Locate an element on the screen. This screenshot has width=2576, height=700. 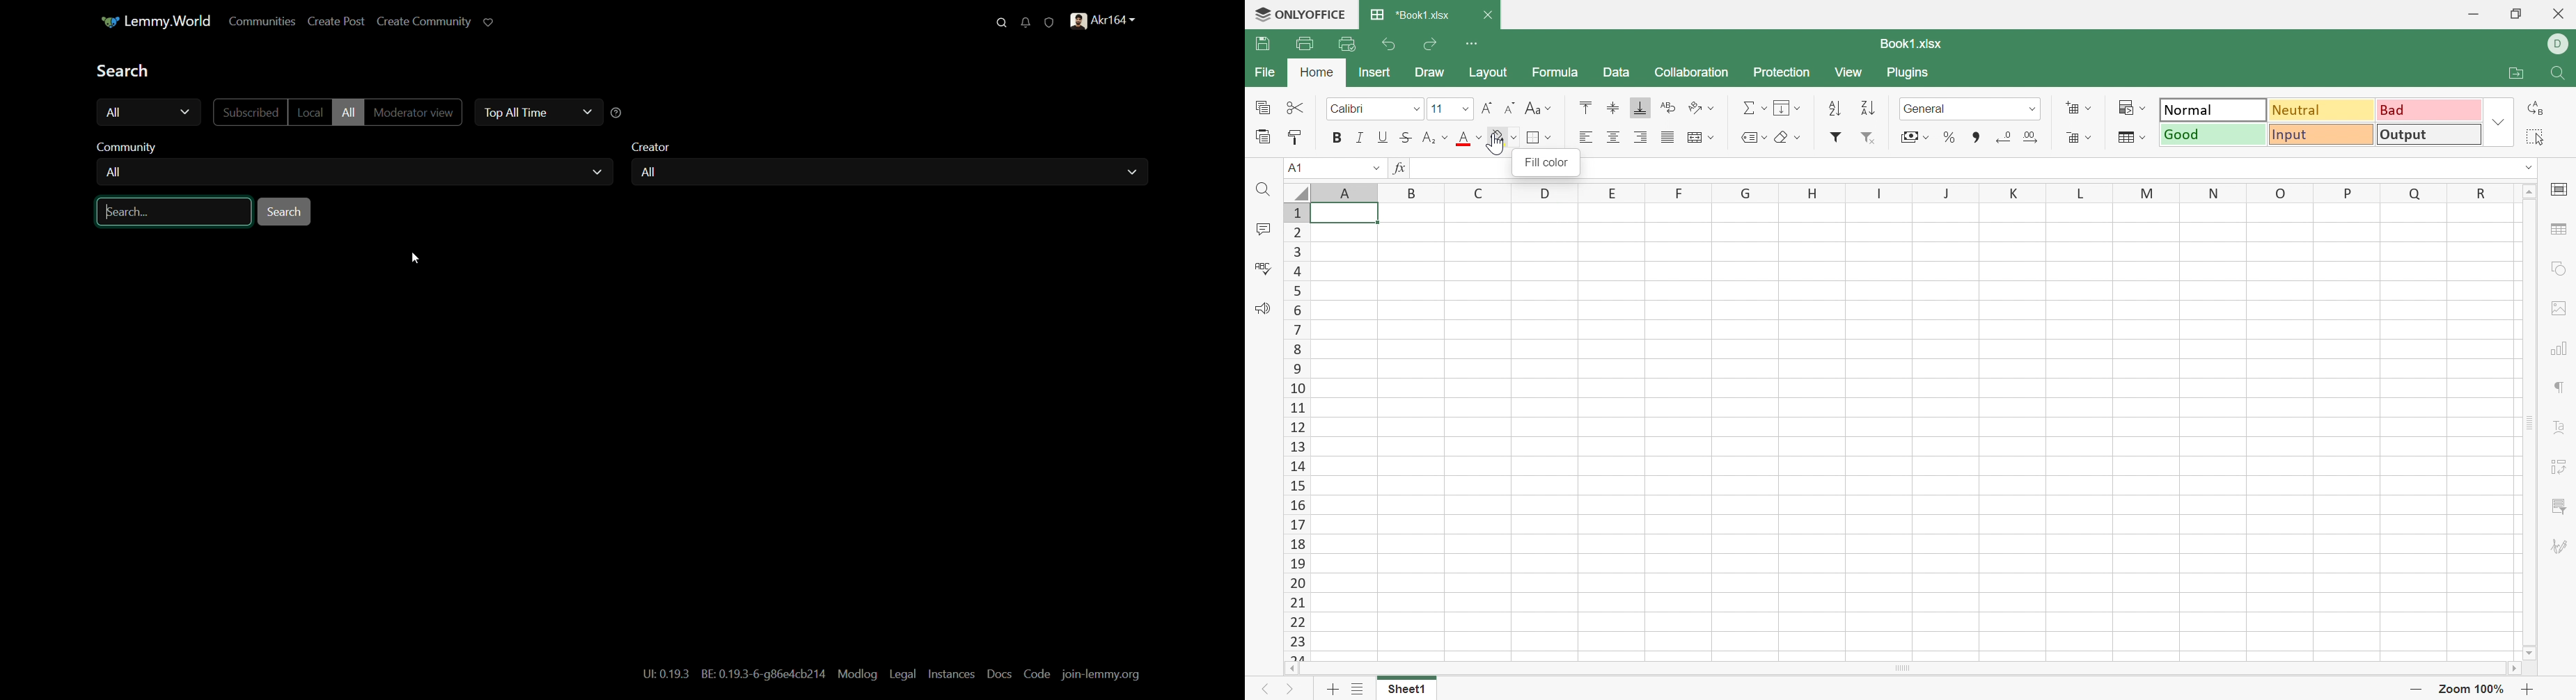
help is located at coordinates (617, 113).